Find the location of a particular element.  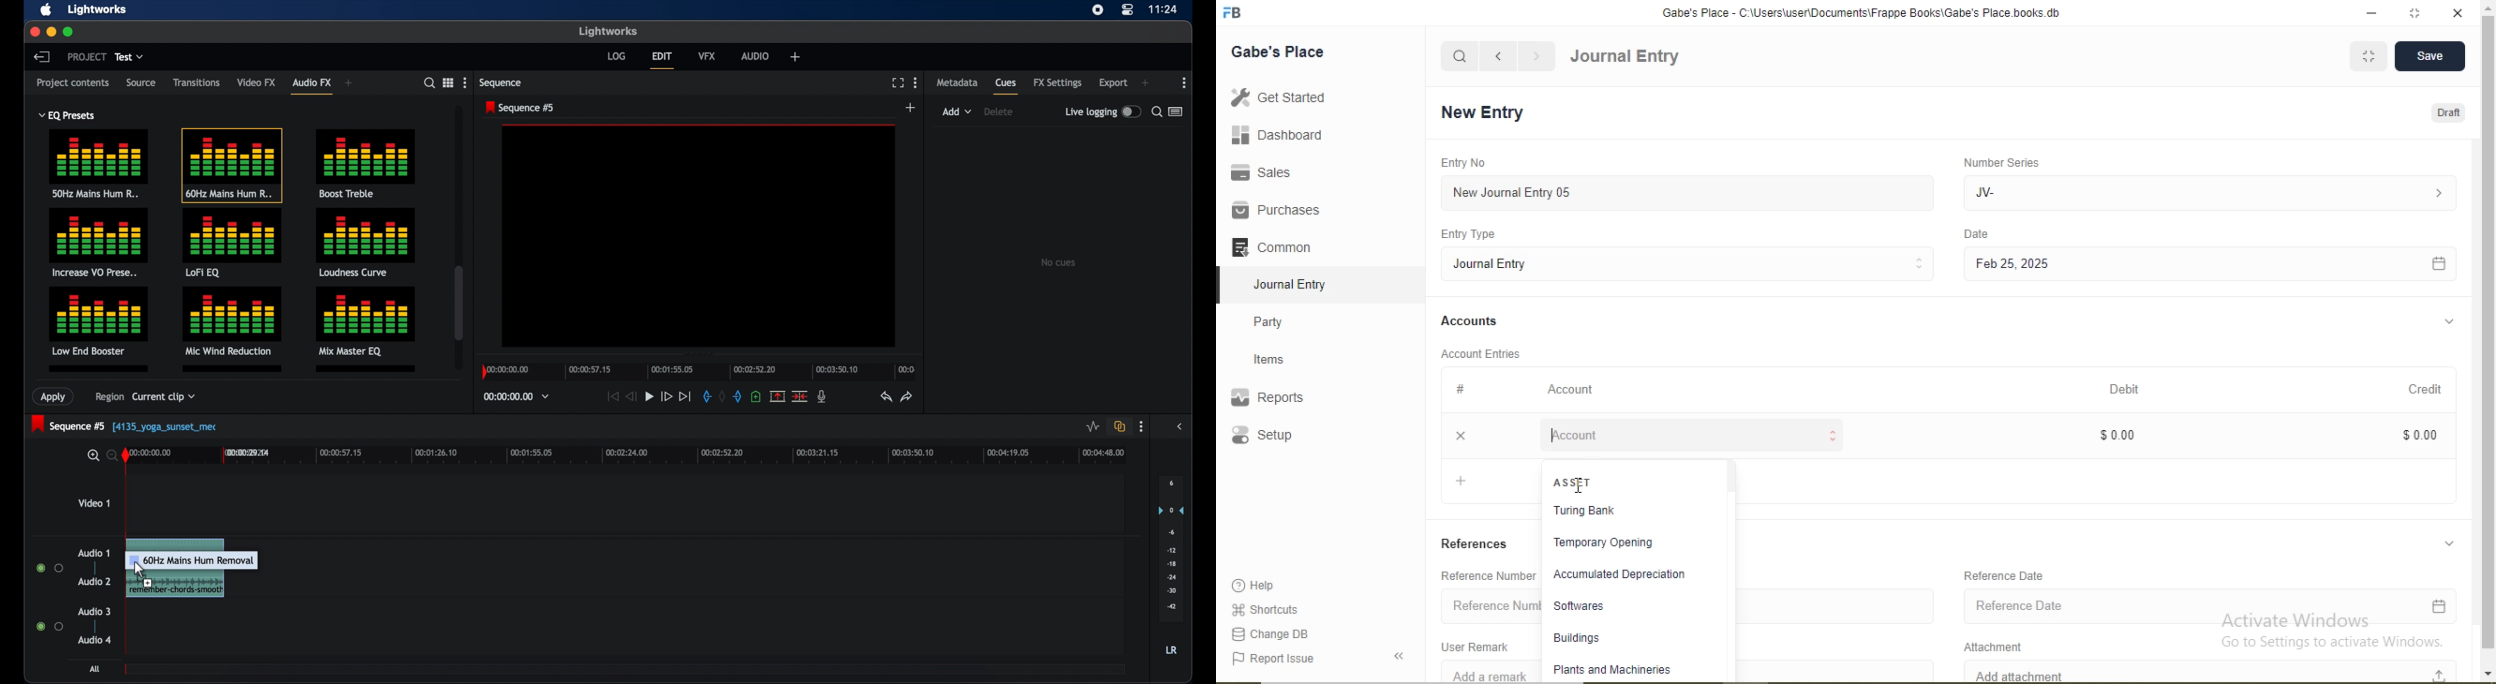

radio buttons is located at coordinates (49, 567).